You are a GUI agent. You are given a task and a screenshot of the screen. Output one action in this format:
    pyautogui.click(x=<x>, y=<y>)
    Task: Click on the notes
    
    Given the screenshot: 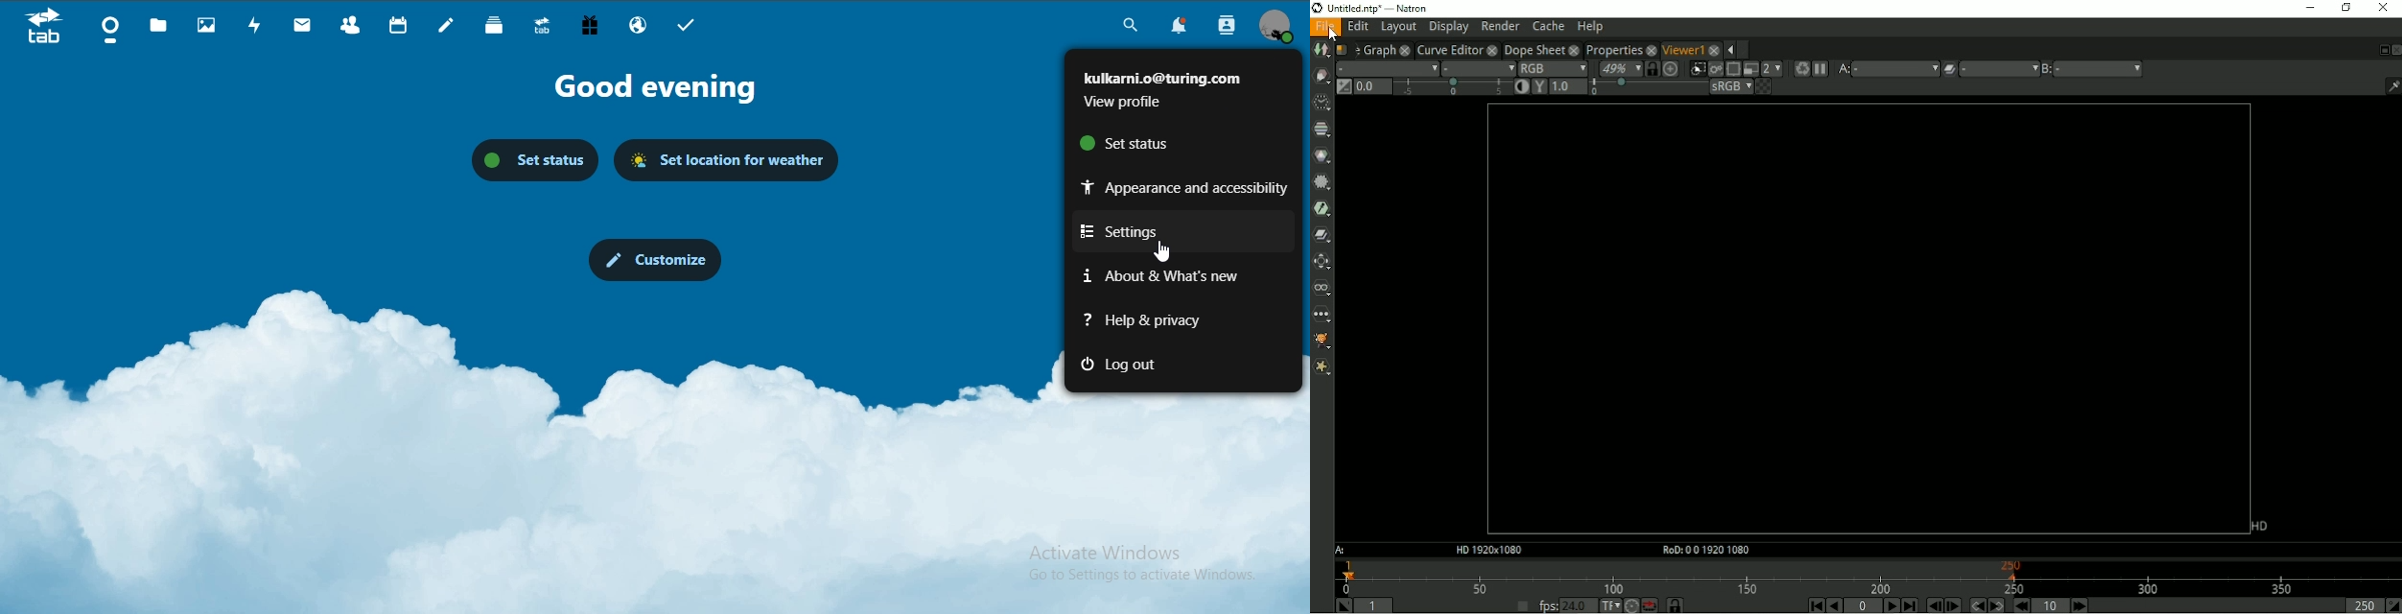 What is the action you would take?
    pyautogui.click(x=449, y=27)
    